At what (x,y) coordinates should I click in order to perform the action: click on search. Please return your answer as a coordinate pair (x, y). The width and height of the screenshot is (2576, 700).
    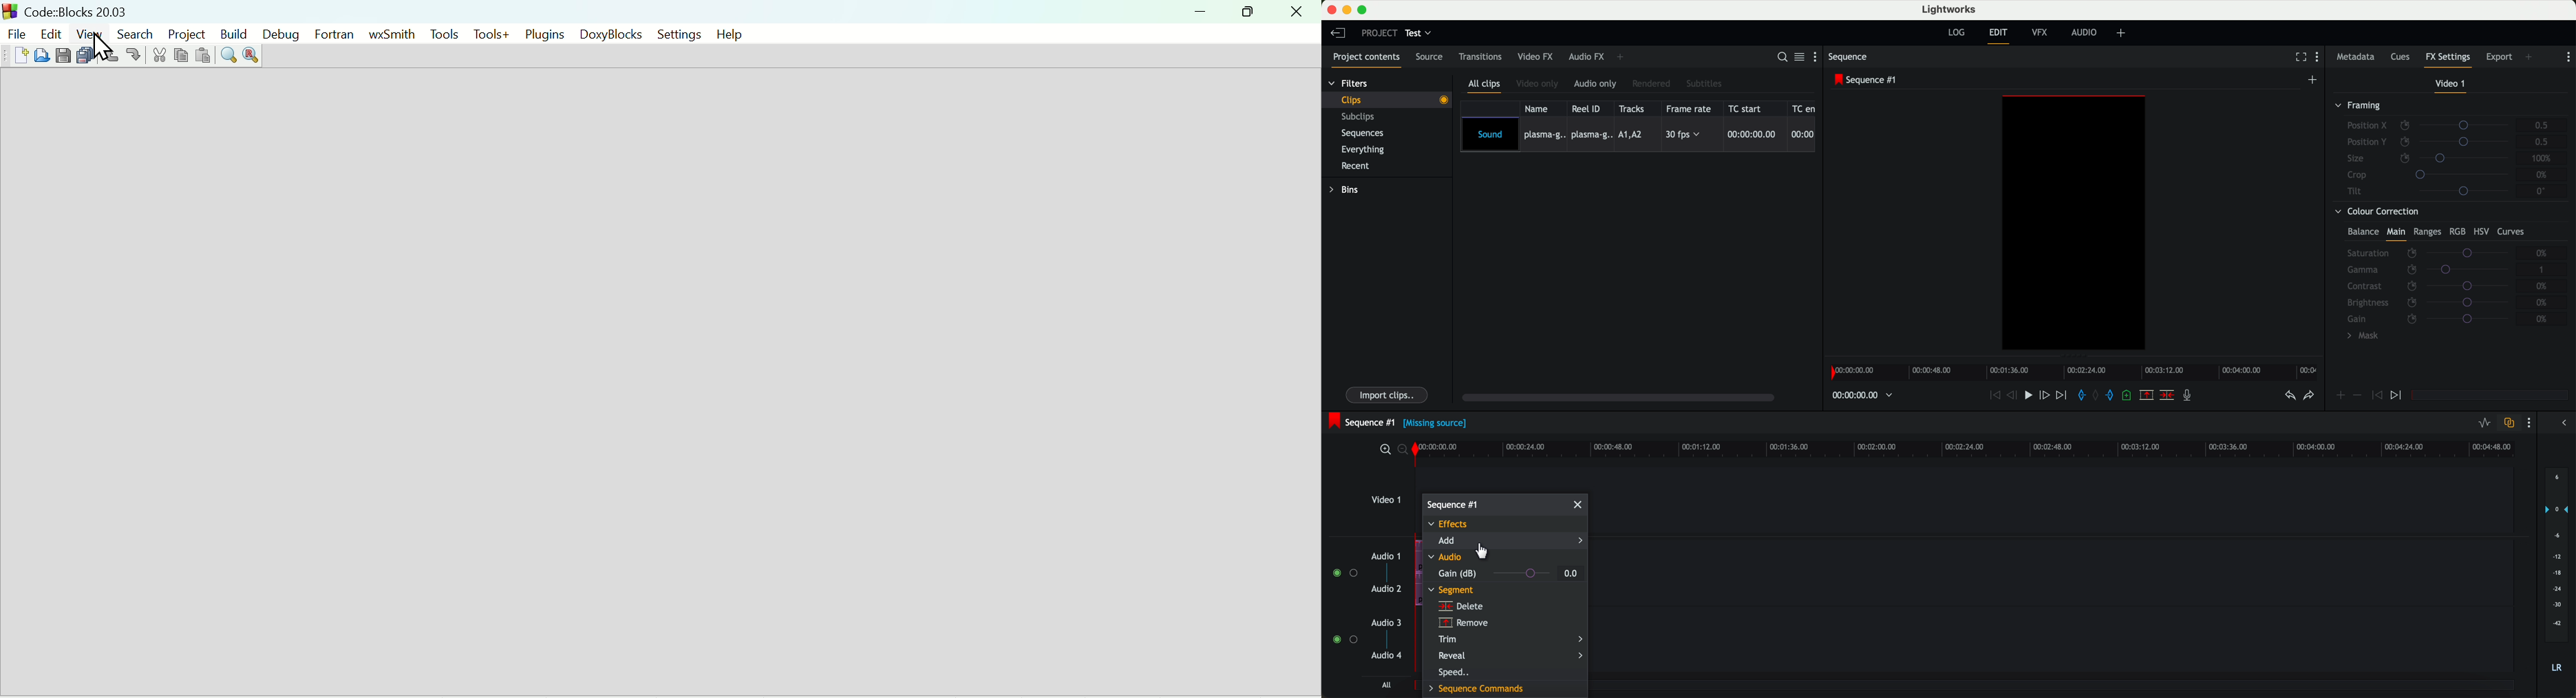
    Looking at the image, I should click on (1782, 58).